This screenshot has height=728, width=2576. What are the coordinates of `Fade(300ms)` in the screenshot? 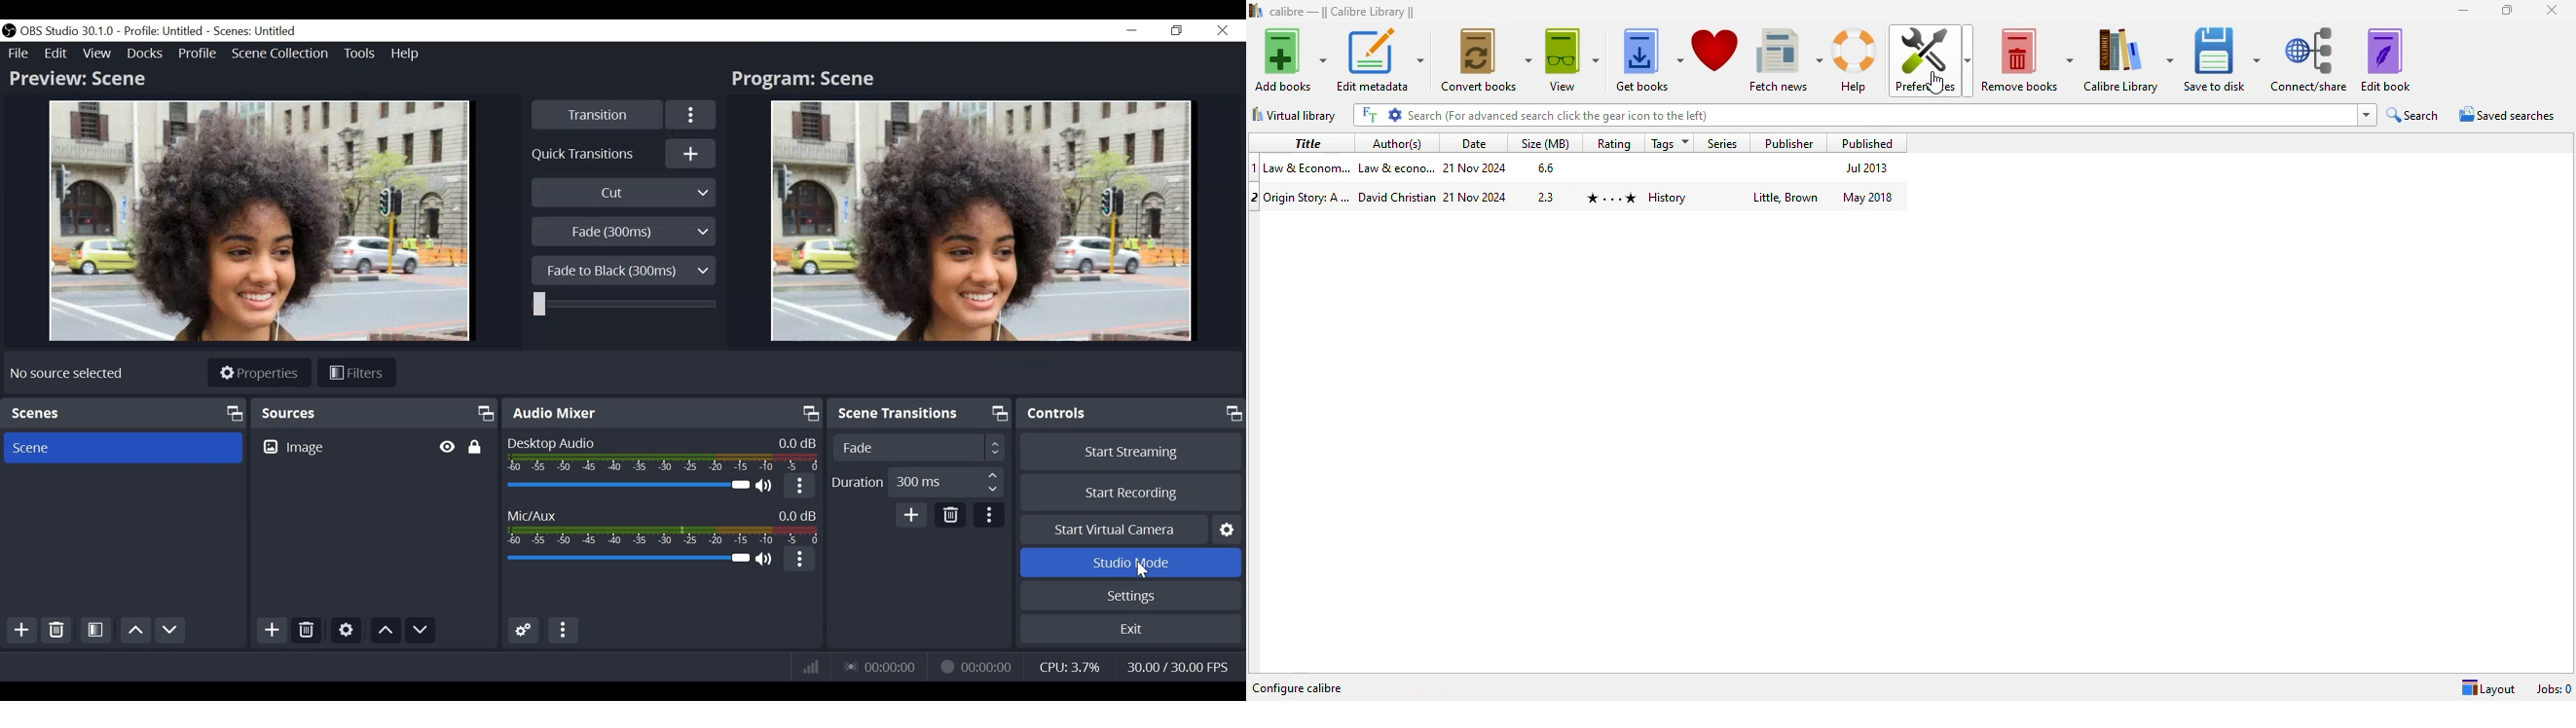 It's located at (622, 230).